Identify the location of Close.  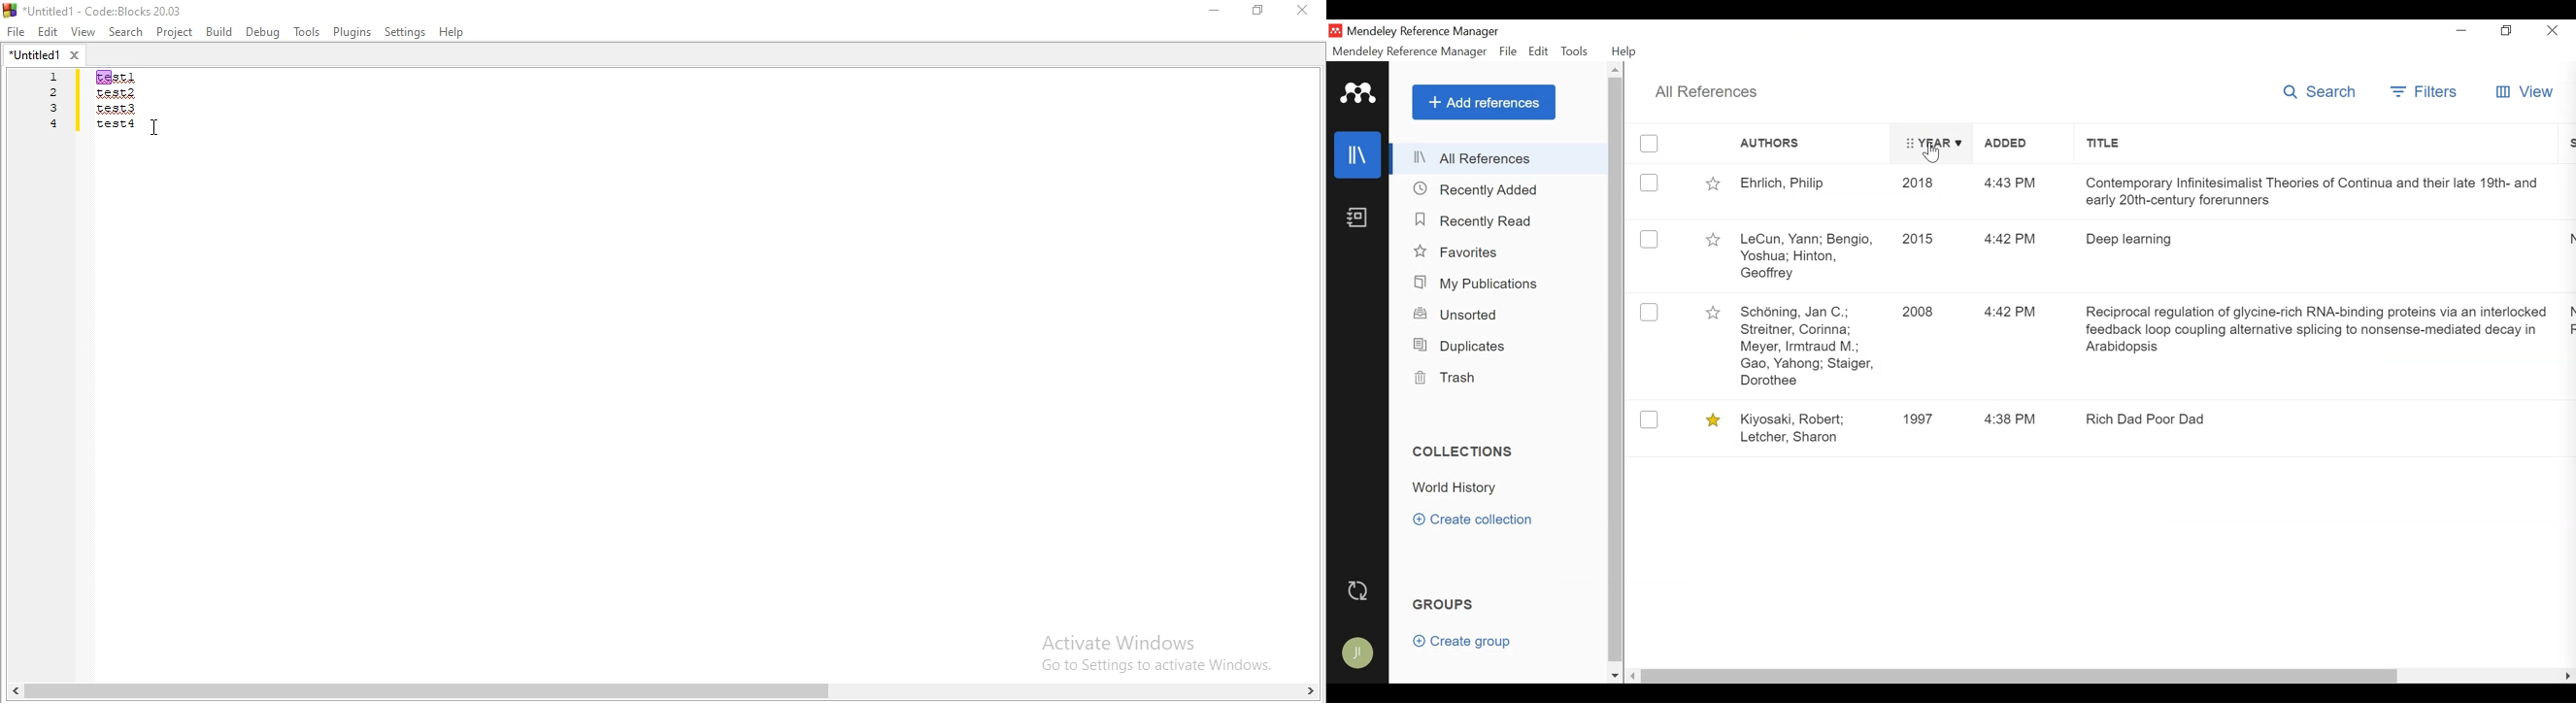
(2555, 30).